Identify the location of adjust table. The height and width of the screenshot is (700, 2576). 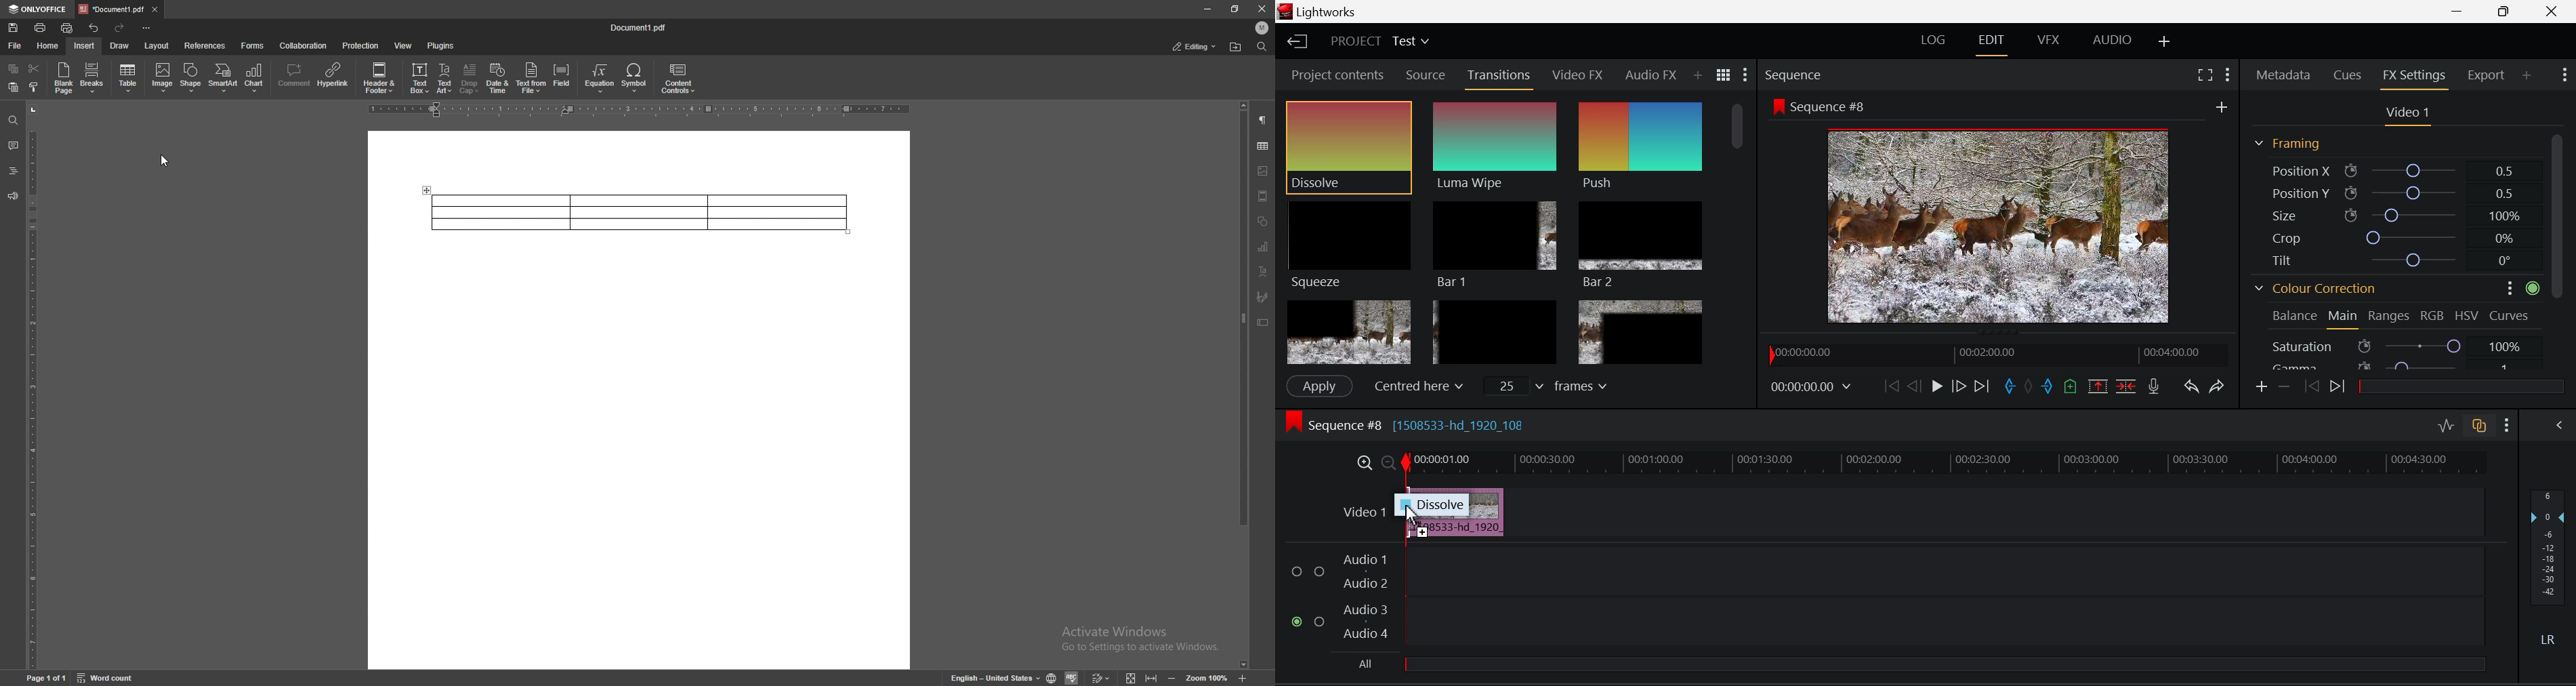
(426, 190).